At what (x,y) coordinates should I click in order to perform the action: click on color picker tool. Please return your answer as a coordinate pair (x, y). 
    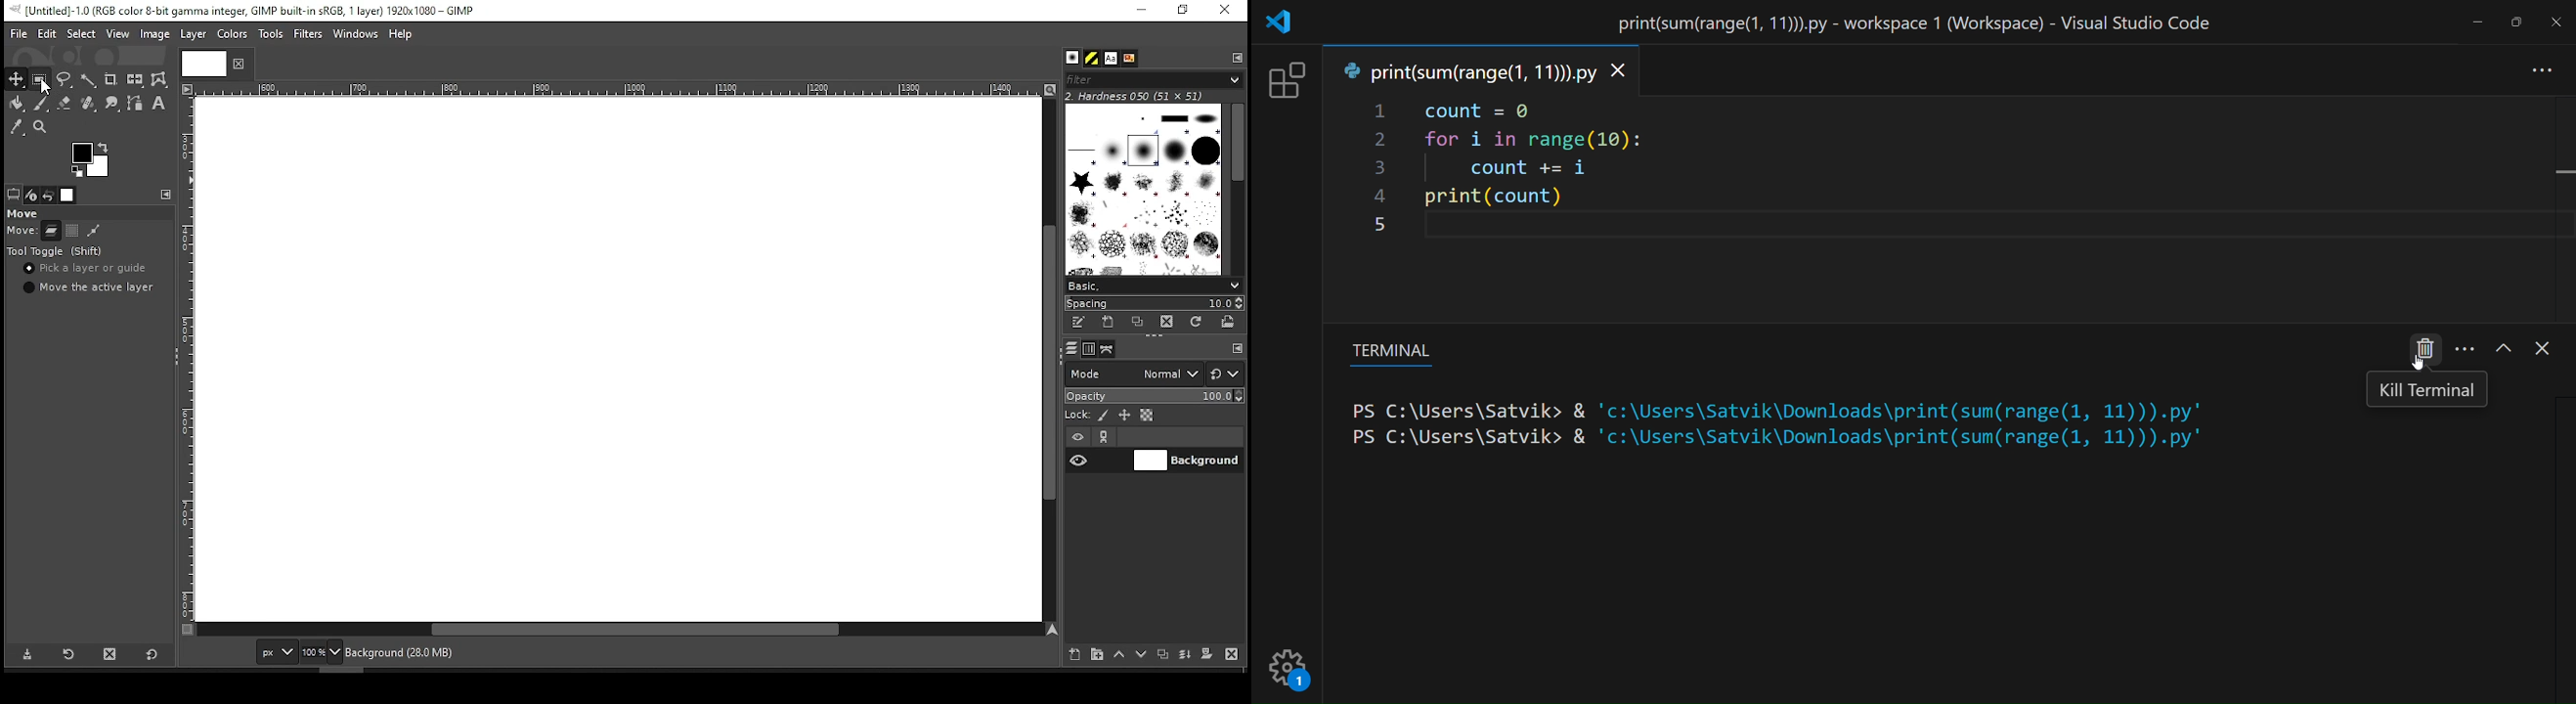
    Looking at the image, I should click on (16, 129).